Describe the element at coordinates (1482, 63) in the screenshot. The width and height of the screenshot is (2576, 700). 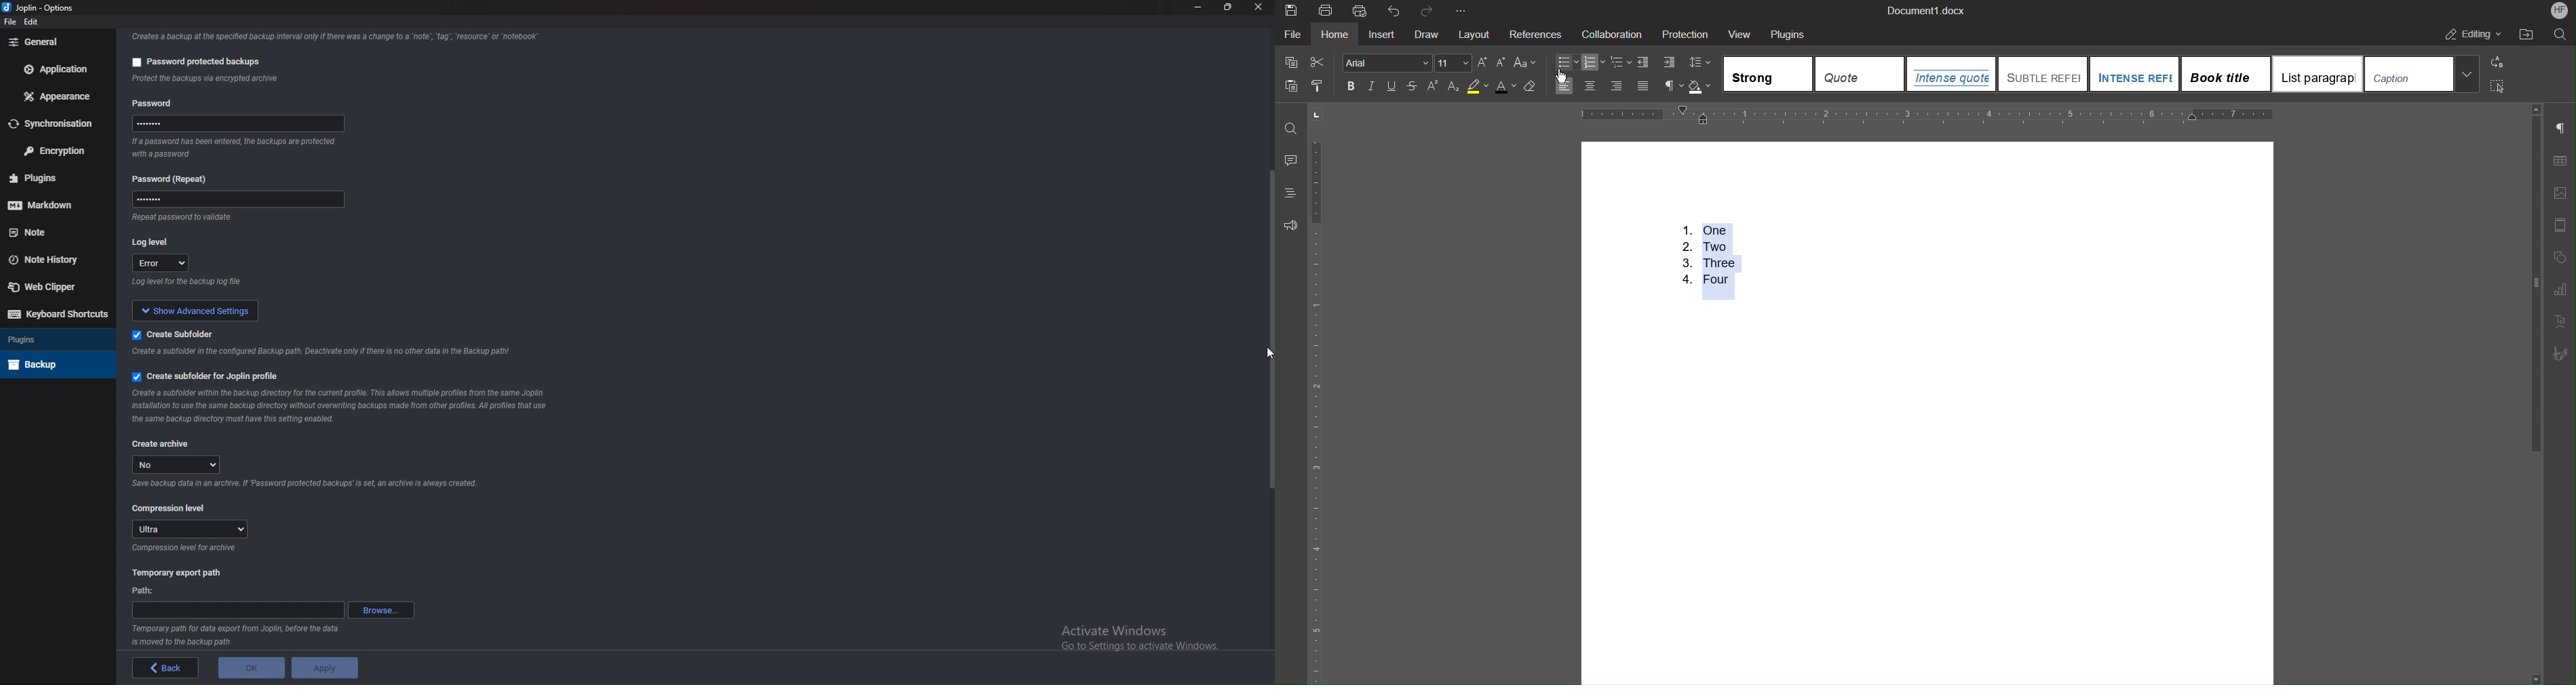
I see `Increase Size` at that location.